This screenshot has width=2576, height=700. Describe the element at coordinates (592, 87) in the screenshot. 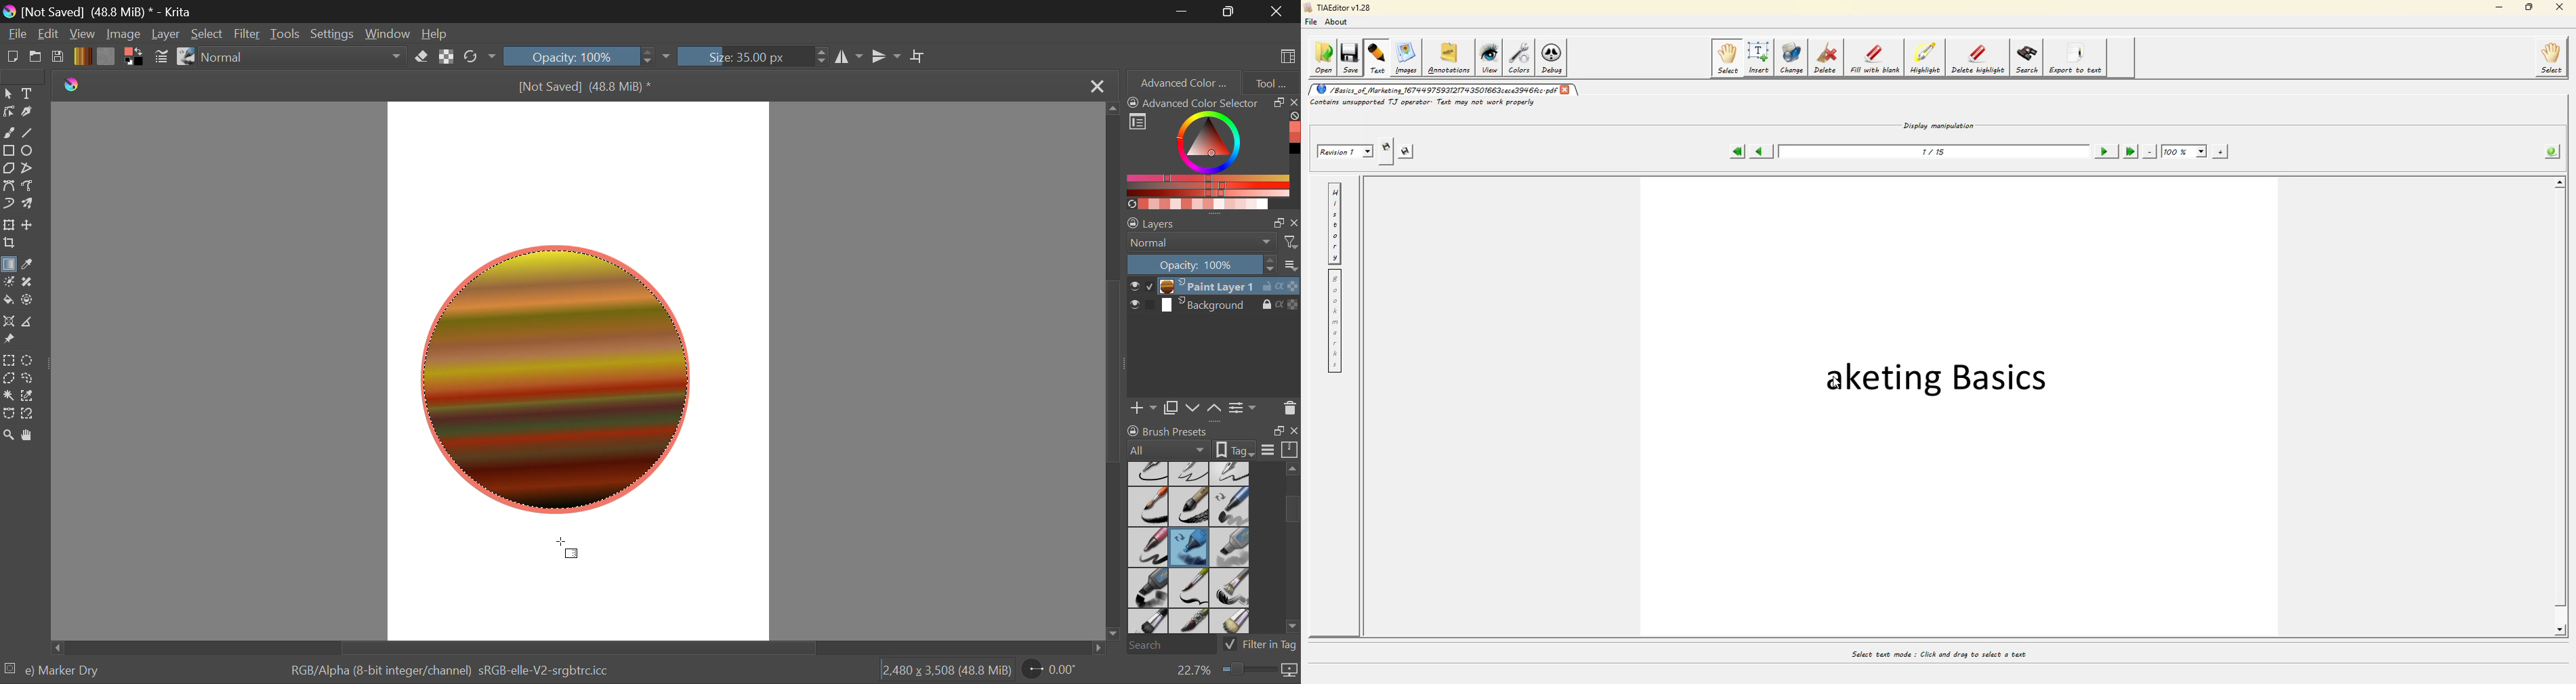

I see `[Not Saved] (48.8 MiB) *` at that location.